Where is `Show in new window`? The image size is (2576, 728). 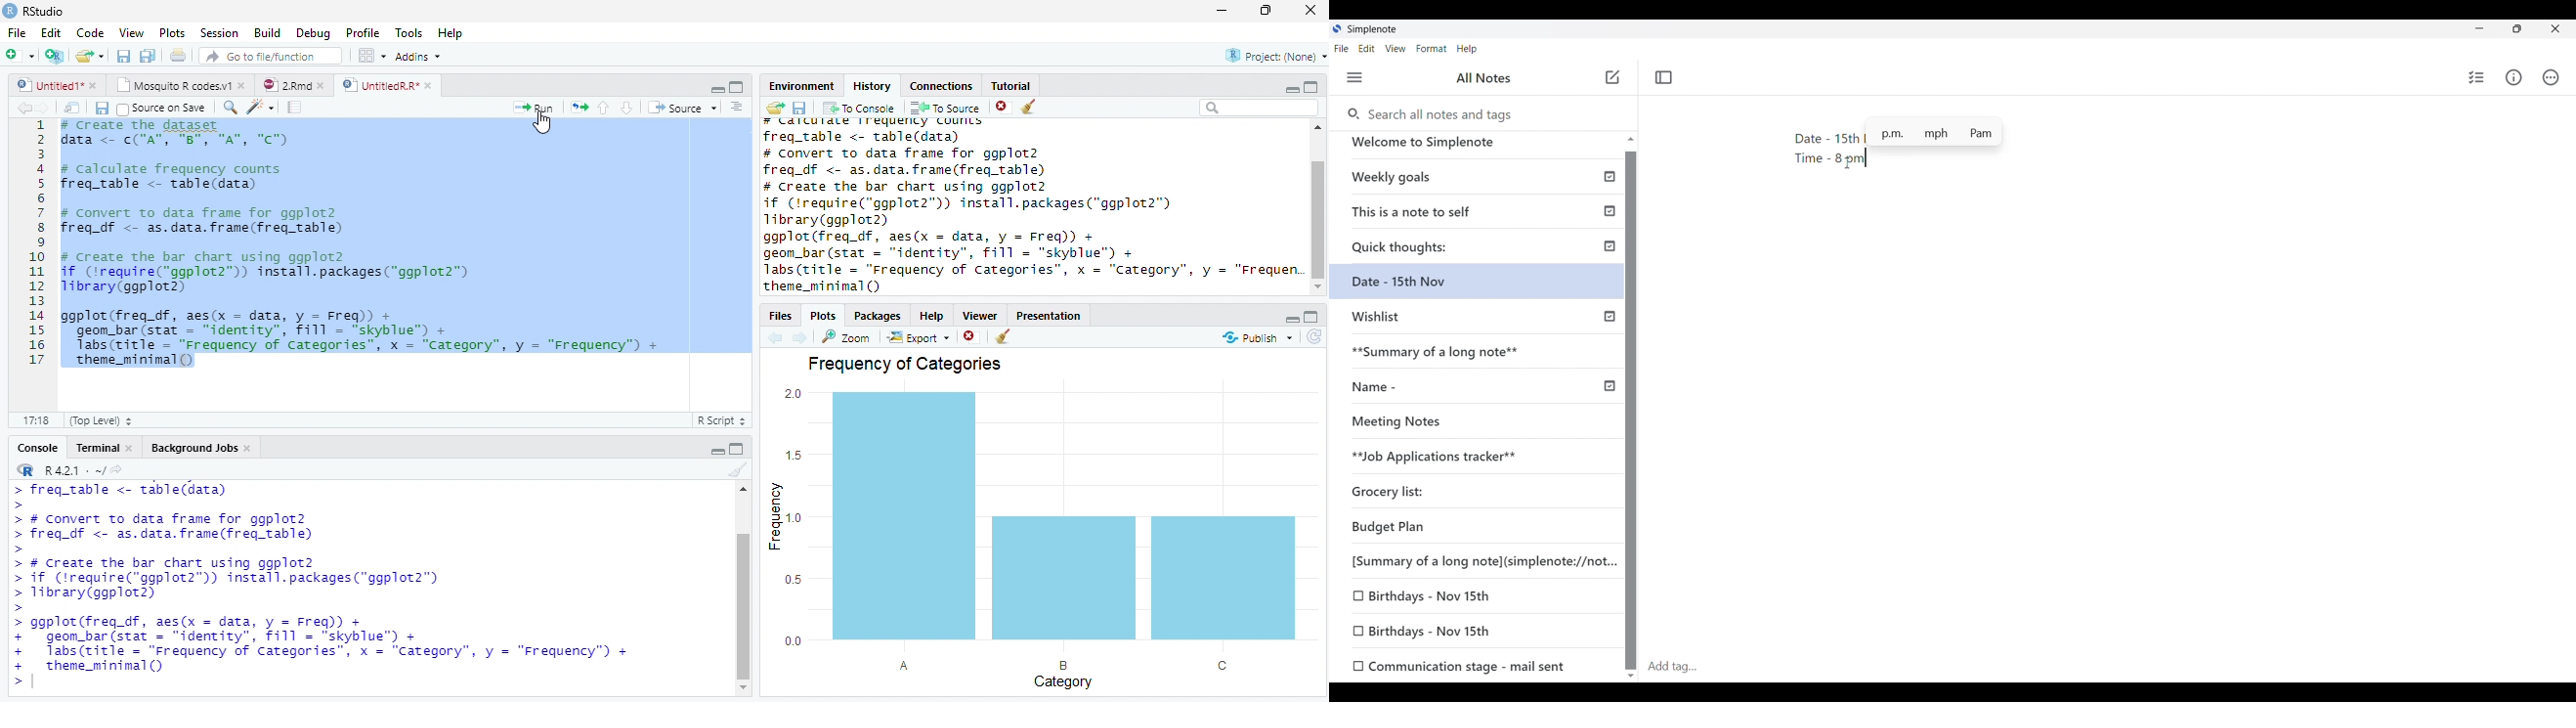 Show in new window is located at coordinates (72, 108).